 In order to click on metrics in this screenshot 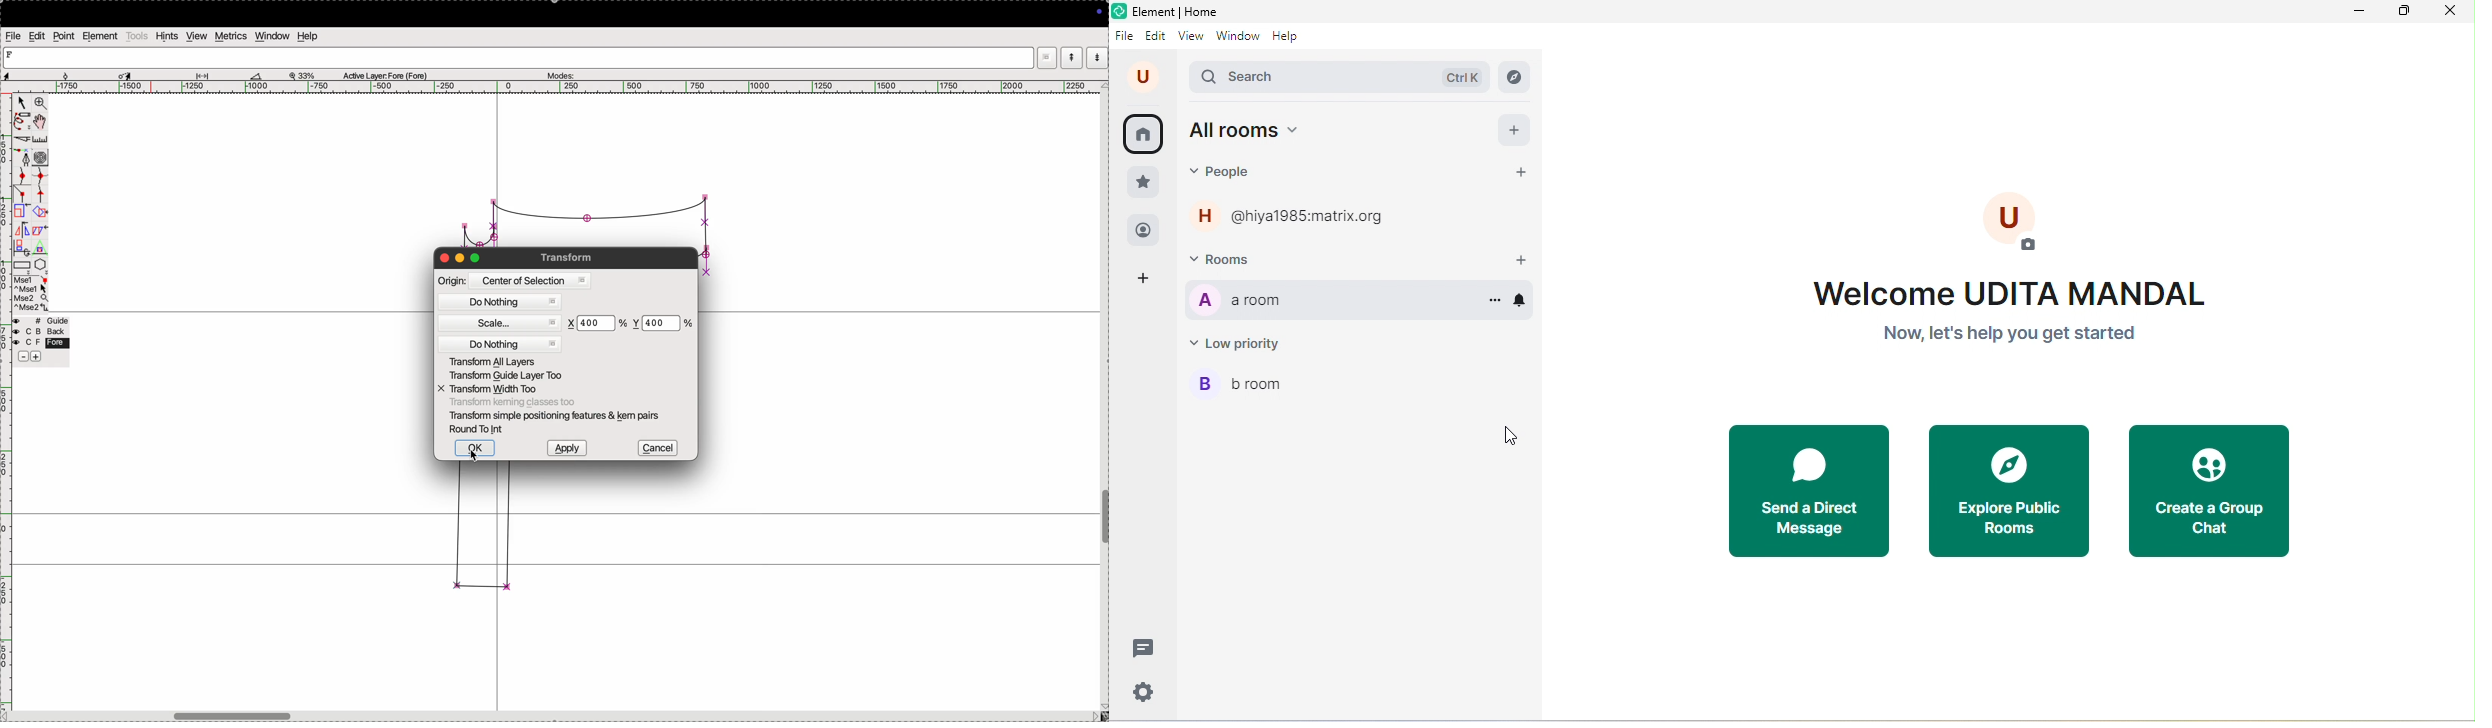, I will do `click(232, 36)`.